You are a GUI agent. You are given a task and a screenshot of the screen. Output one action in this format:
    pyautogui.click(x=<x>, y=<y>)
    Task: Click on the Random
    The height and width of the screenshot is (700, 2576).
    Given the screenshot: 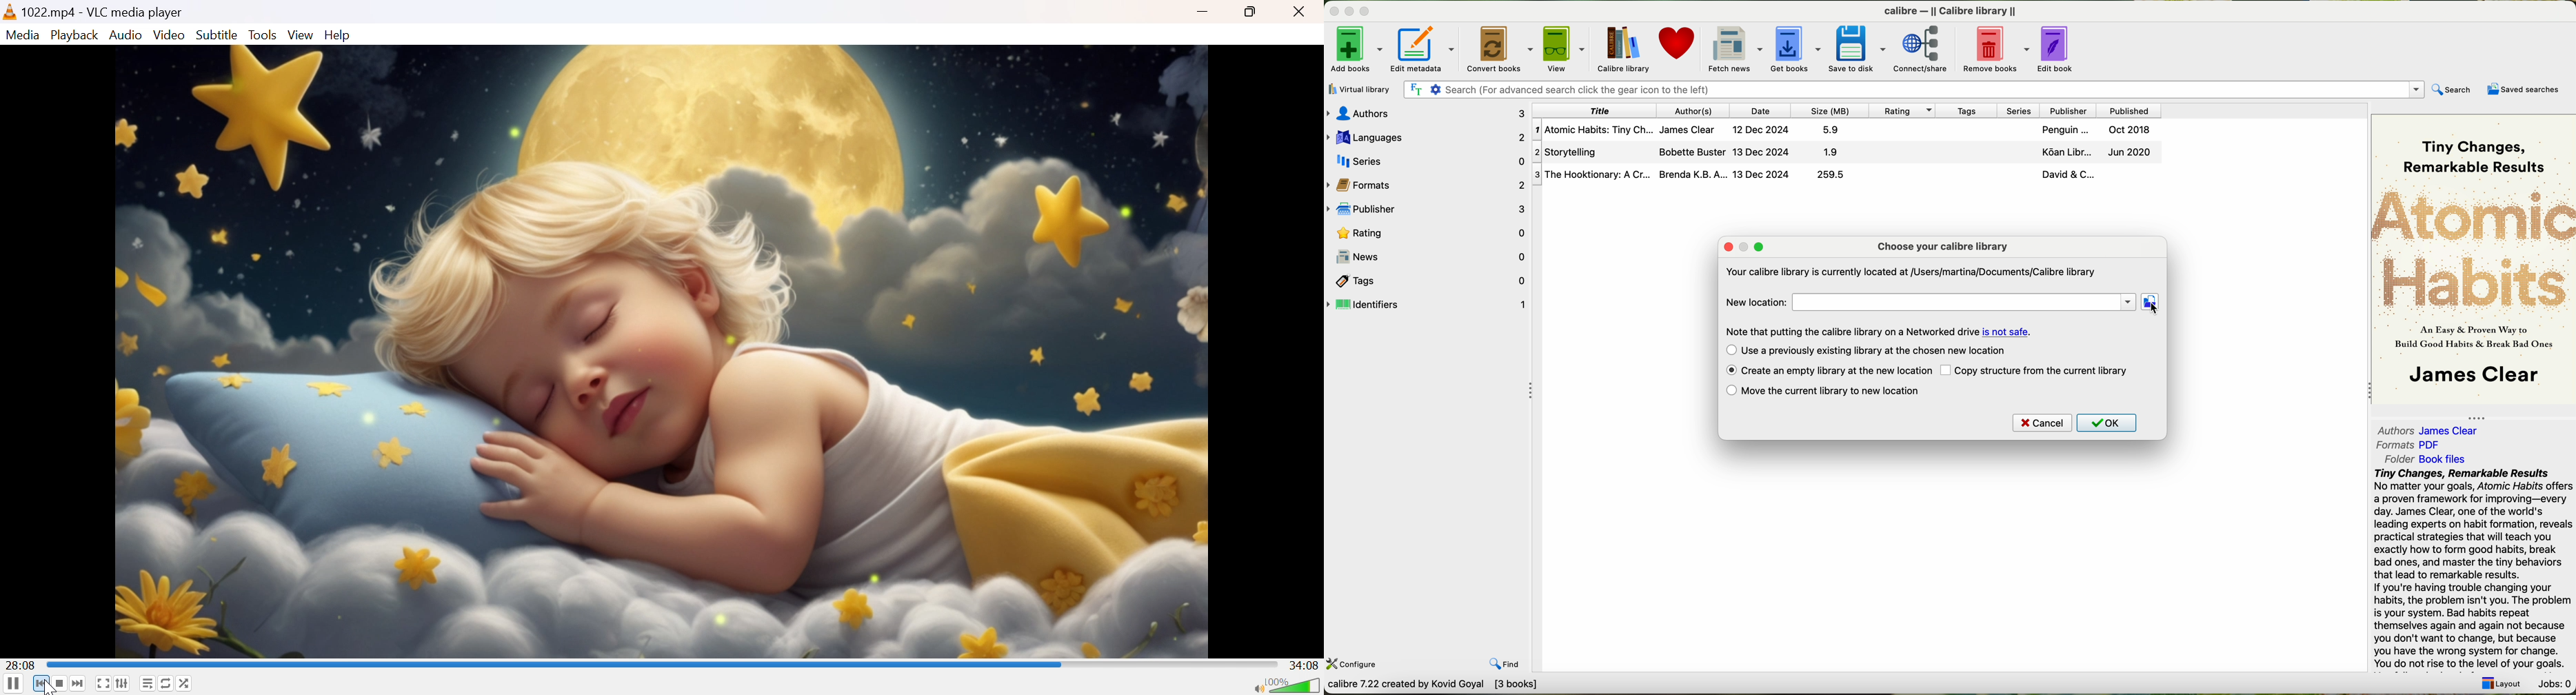 What is the action you would take?
    pyautogui.click(x=186, y=683)
    